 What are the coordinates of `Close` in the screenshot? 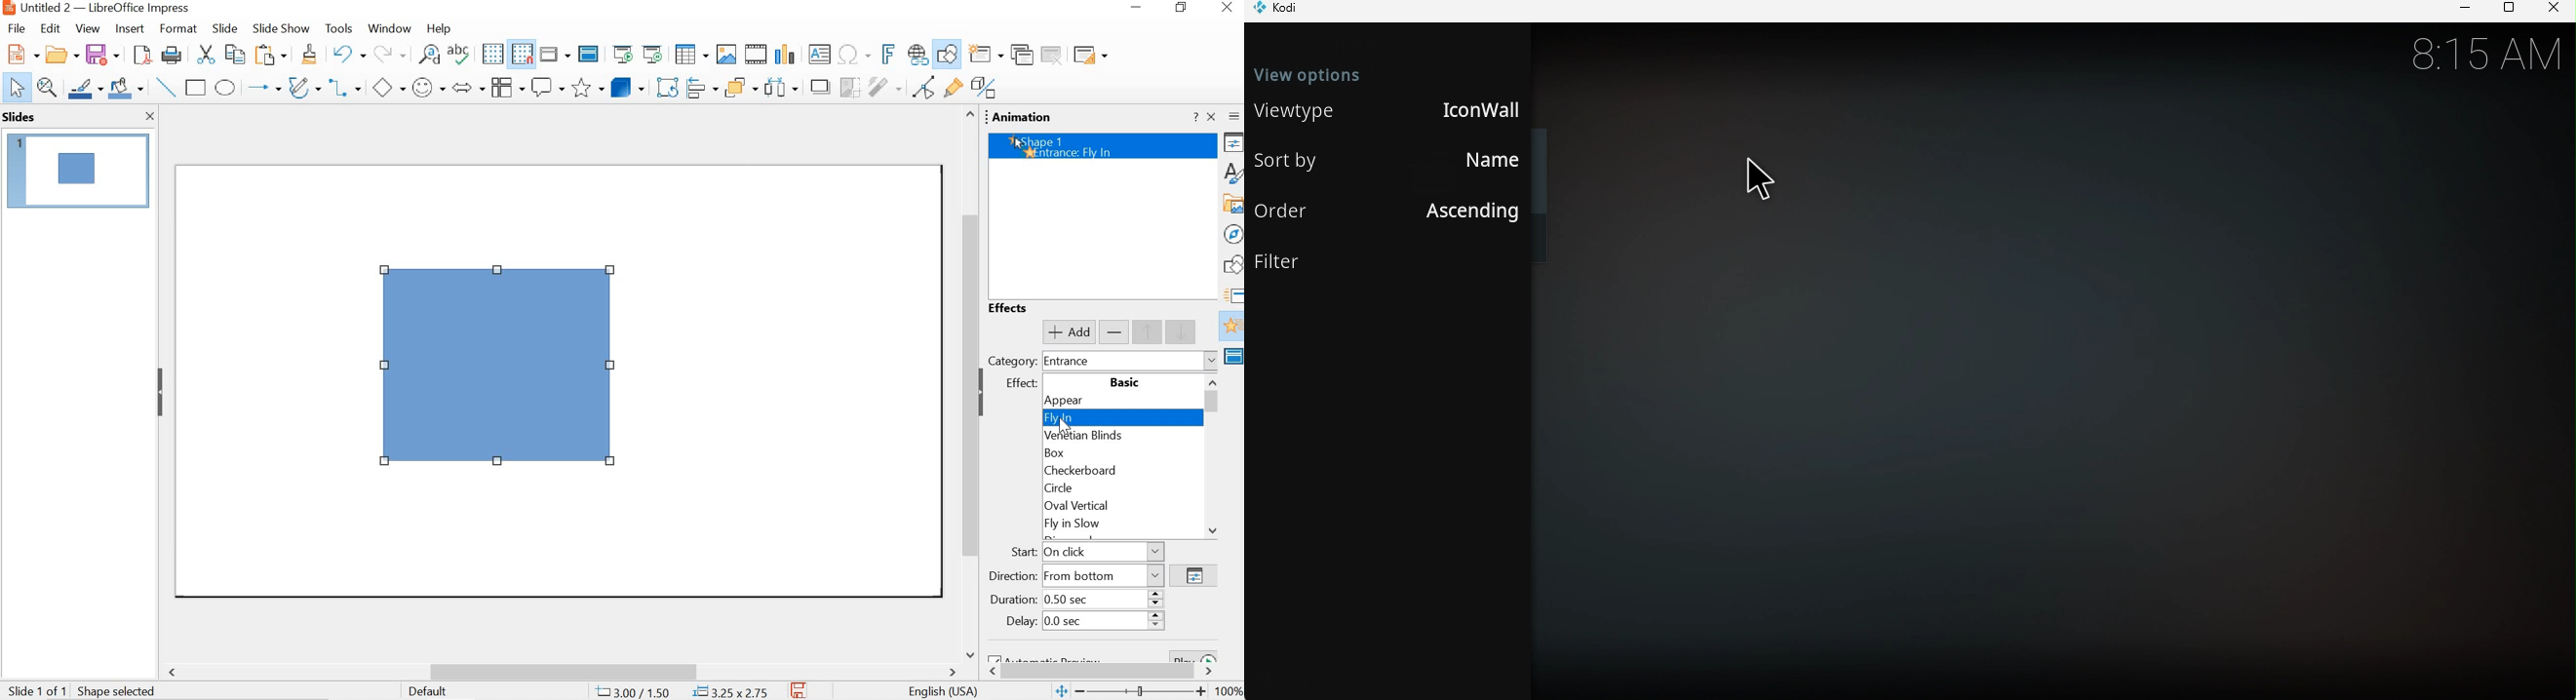 It's located at (2553, 10).